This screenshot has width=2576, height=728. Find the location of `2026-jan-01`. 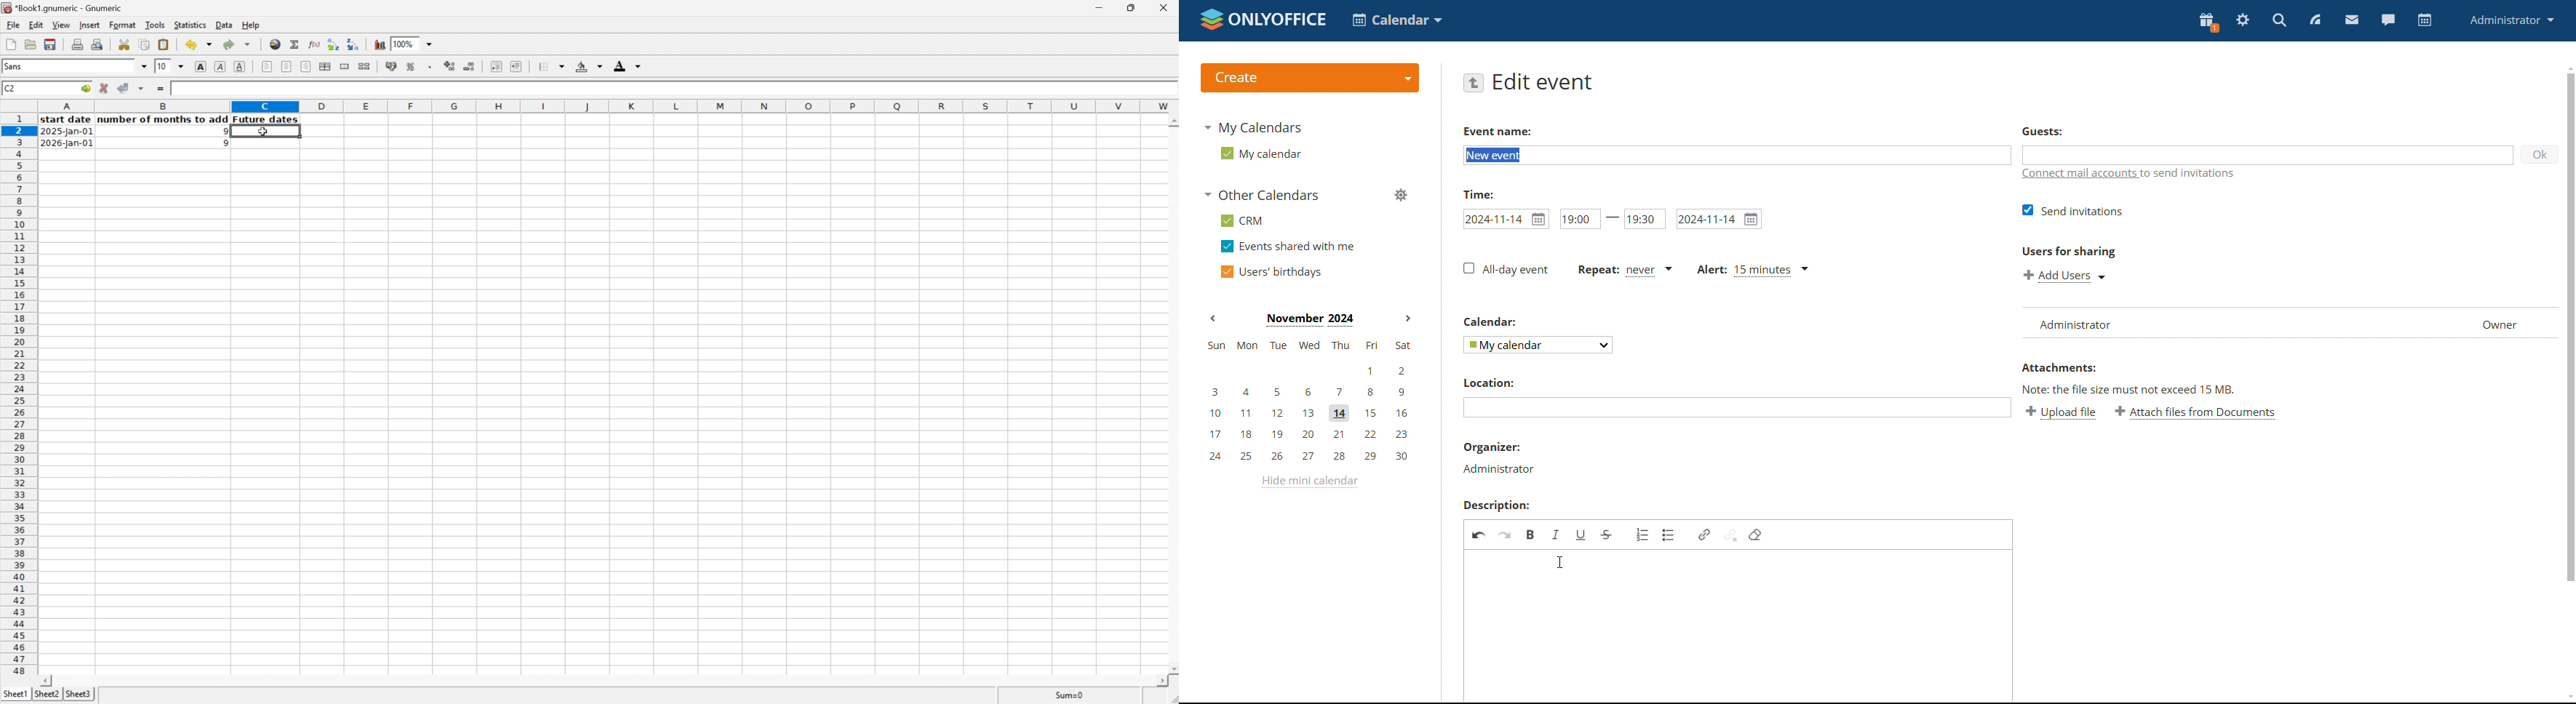

2026-jan-01 is located at coordinates (66, 144).